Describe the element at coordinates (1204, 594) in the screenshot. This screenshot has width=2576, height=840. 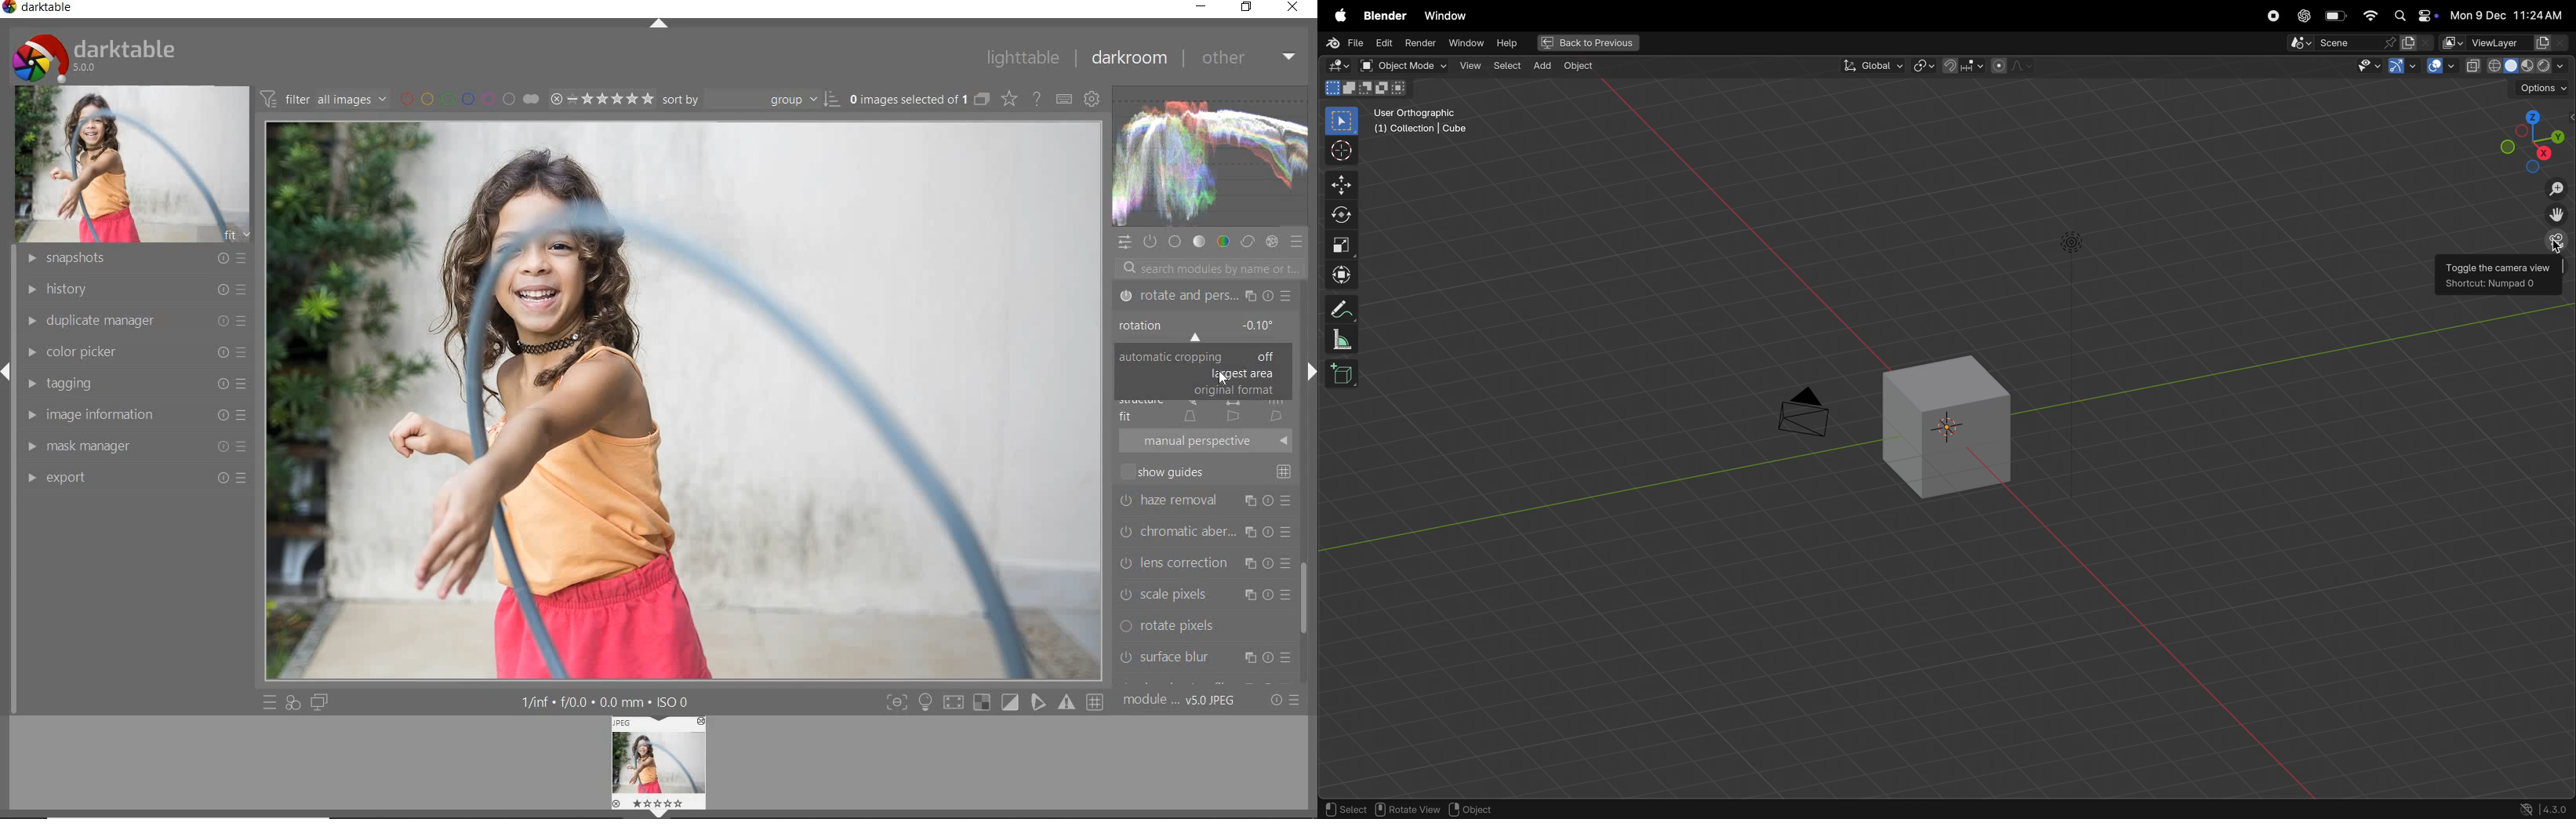
I see `scale pixels` at that location.